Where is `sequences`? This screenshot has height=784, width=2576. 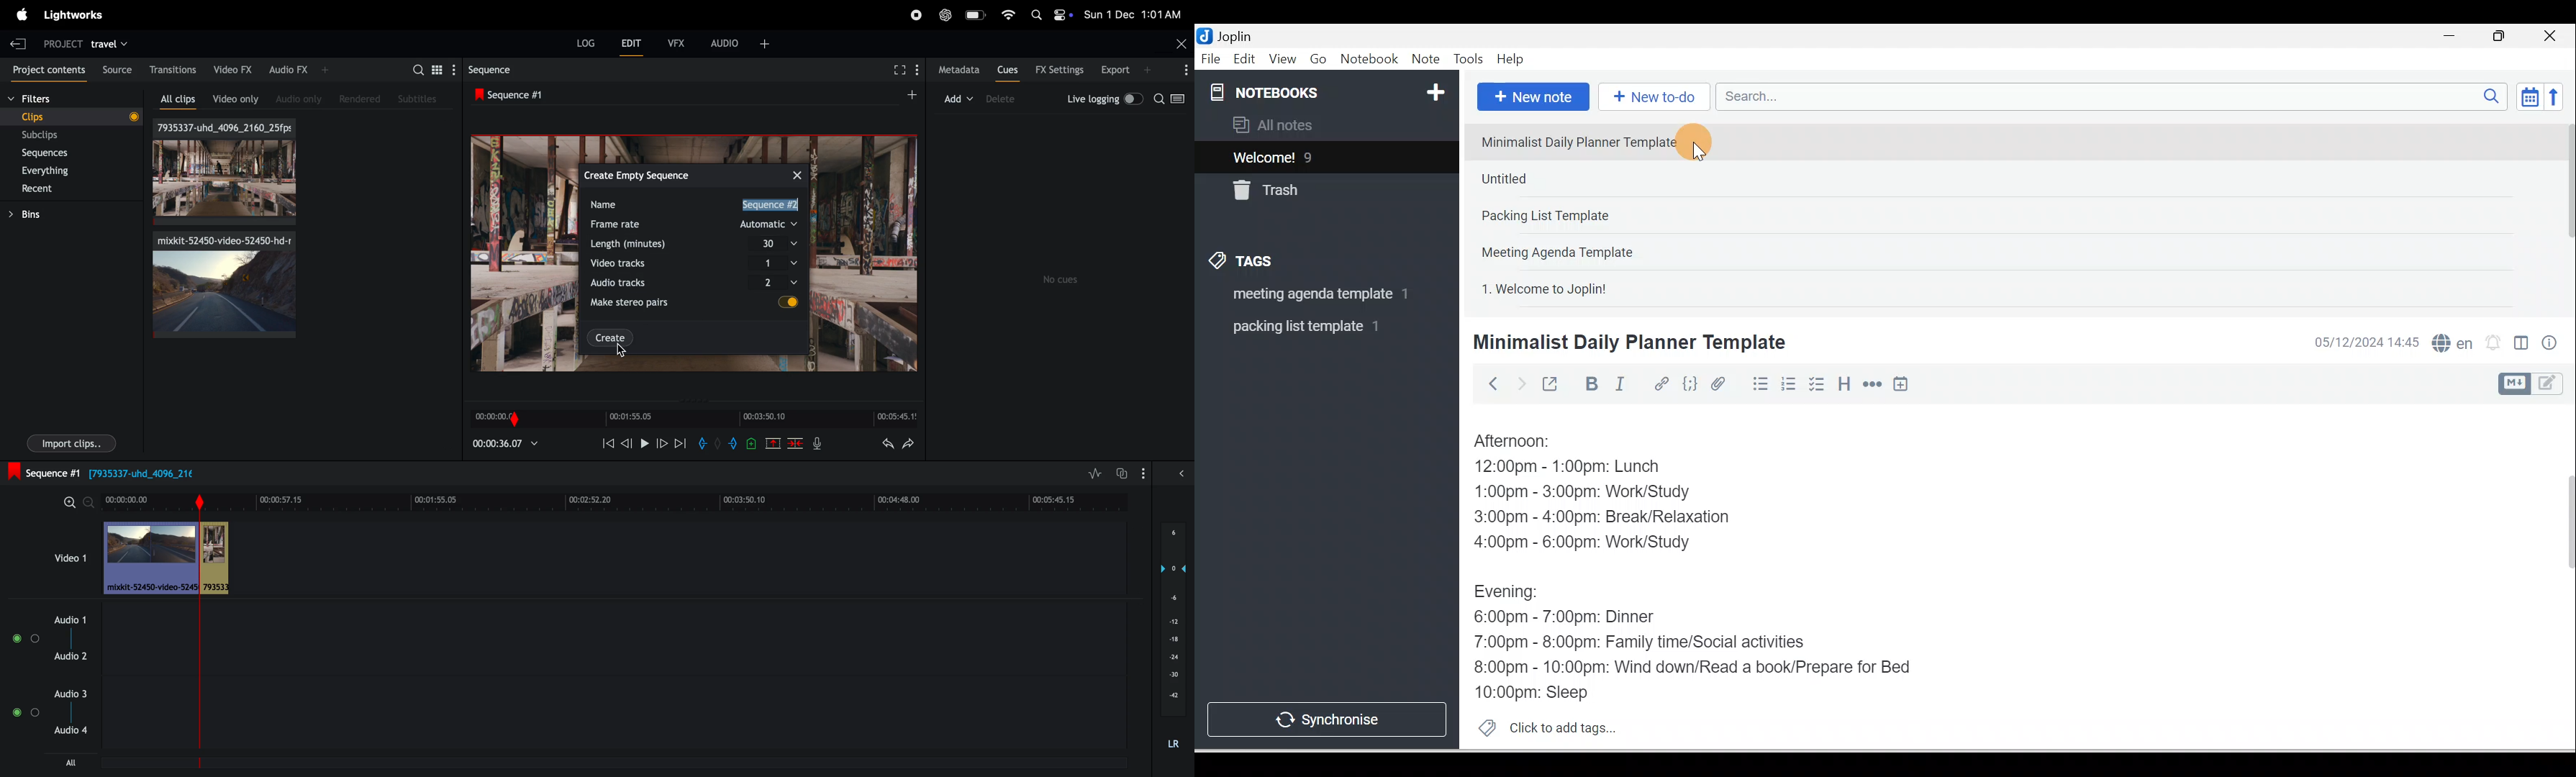
sequences is located at coordinates (69, 153).